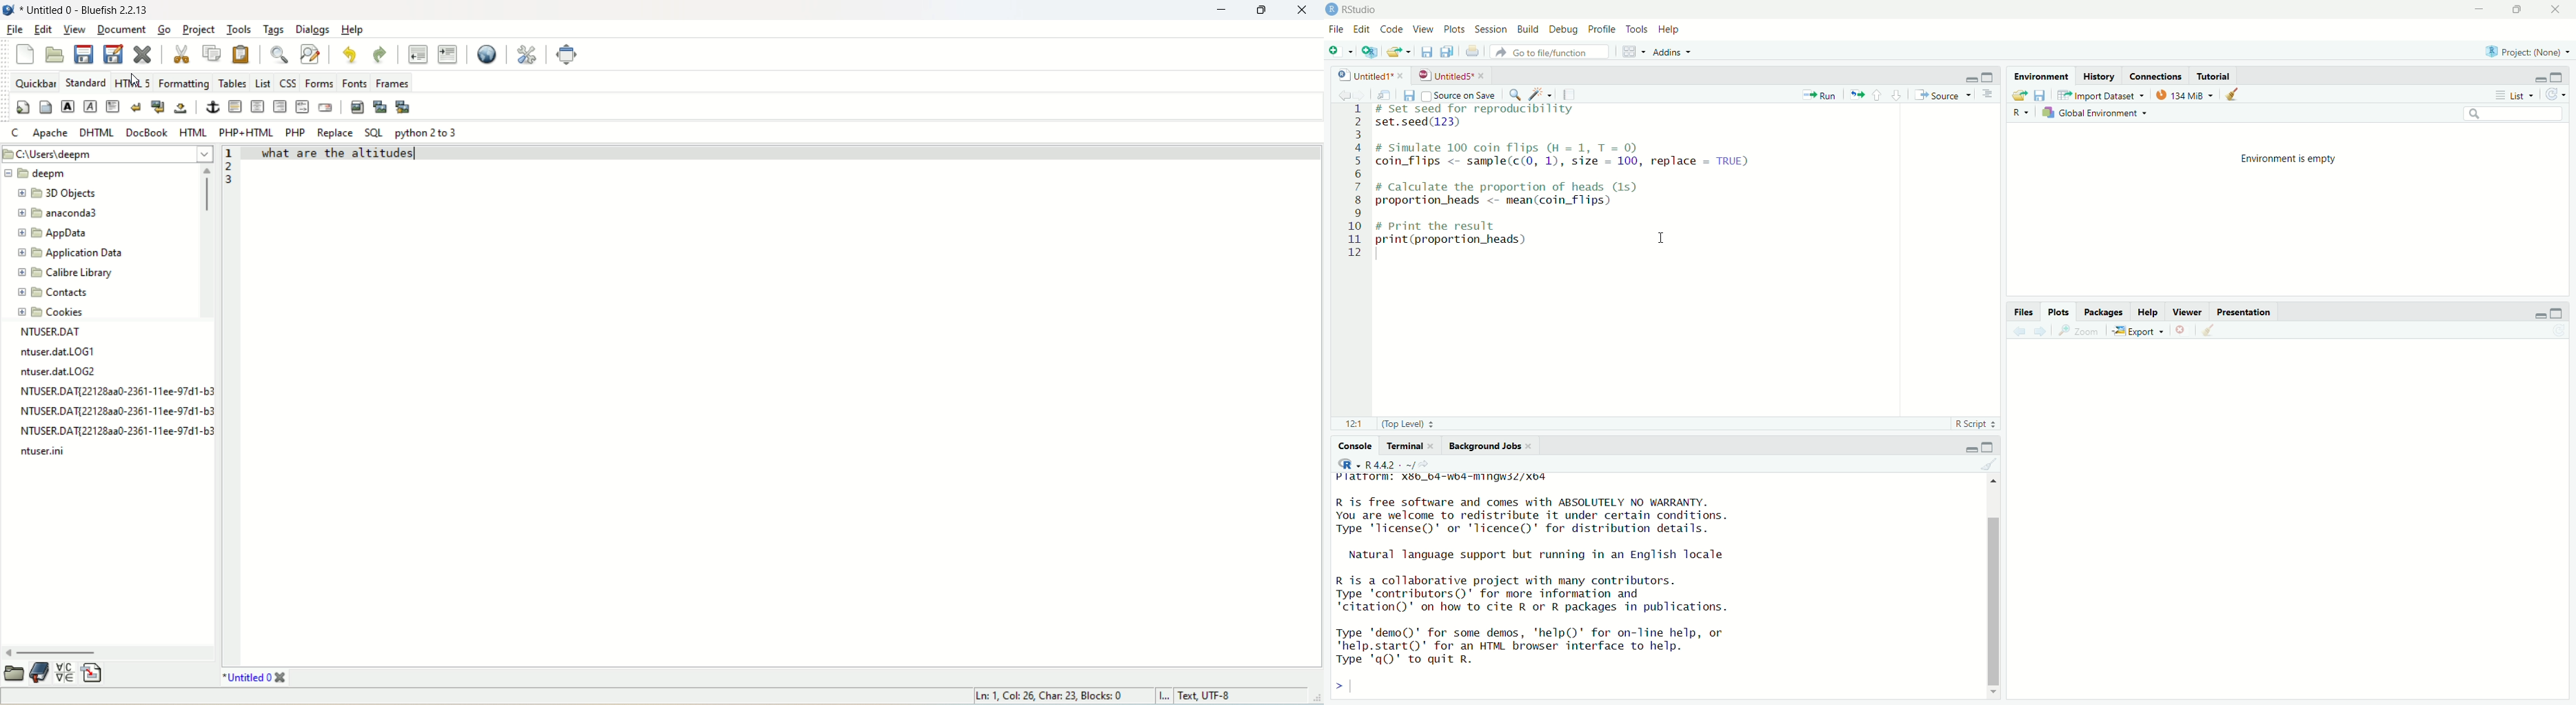 This screenshot has height=728, width=2576. What do you see at coordinates (1672, 52) in the screenshot?
I see `addins` at bounding box center [1672, 52].